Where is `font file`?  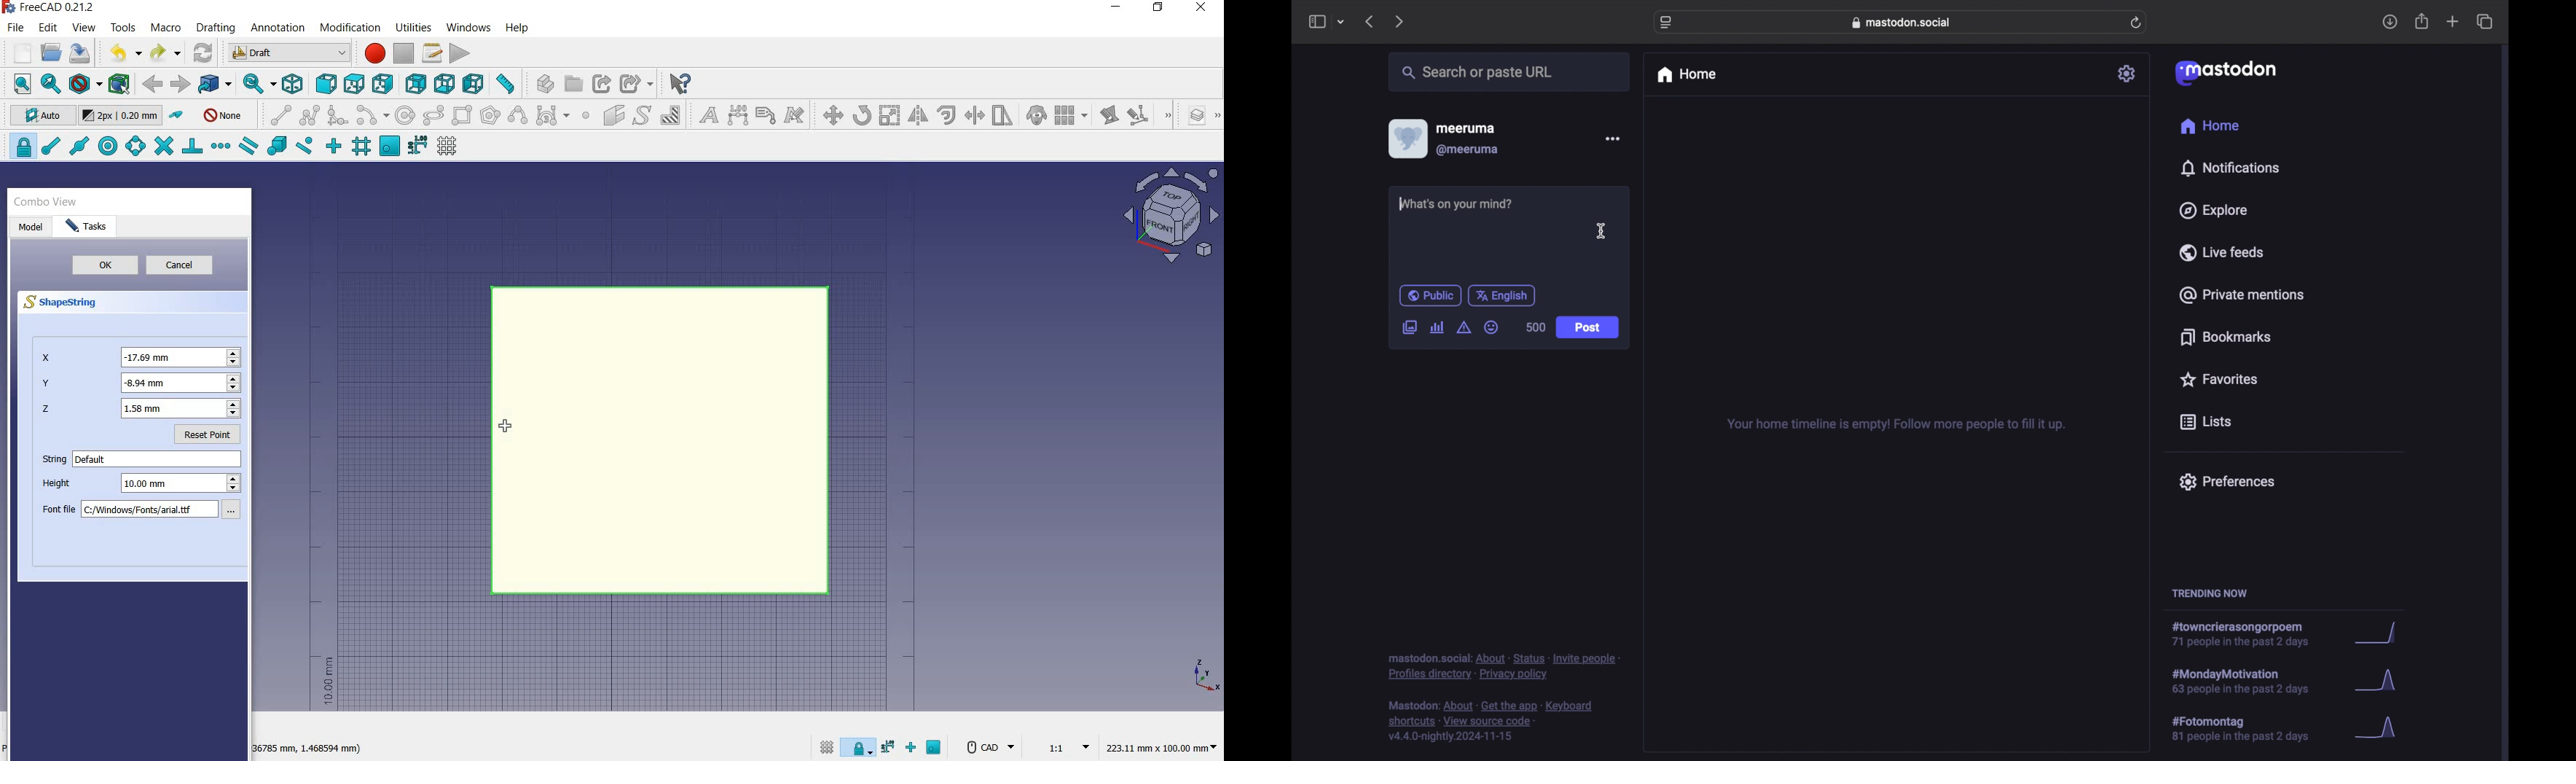
font file is located at coordinates (147, 512).